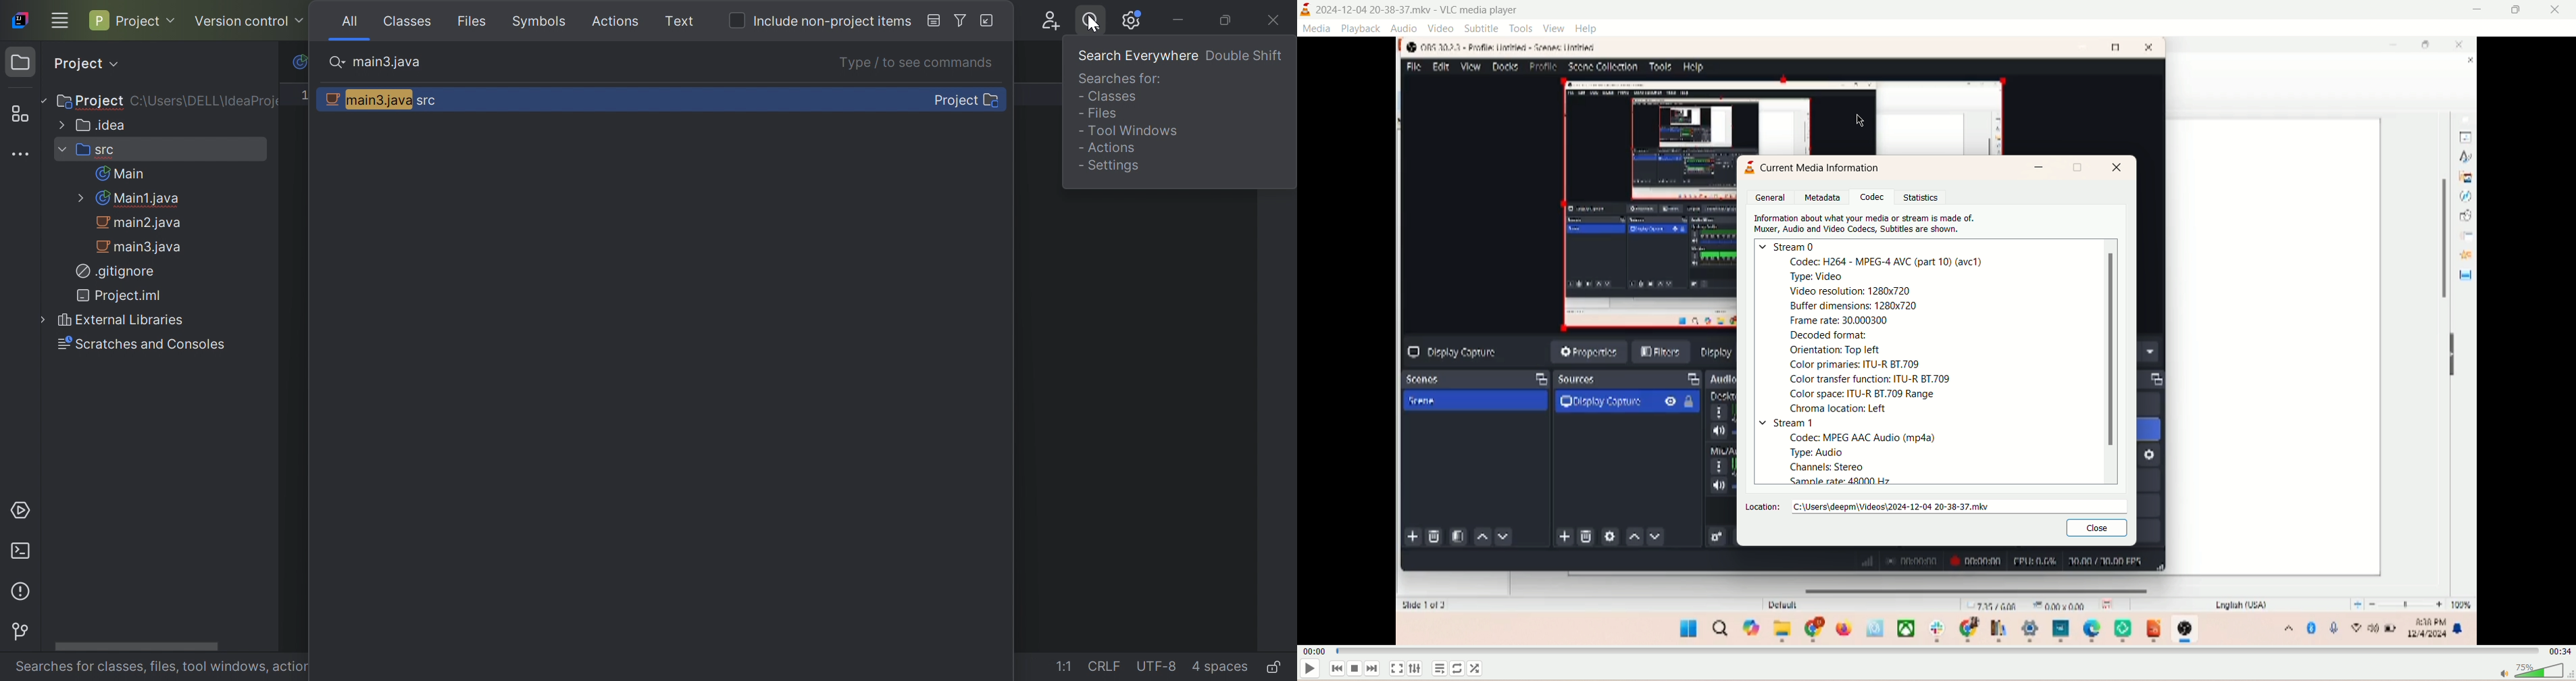 This screenshot has height=700, width=2576. I want to click on C\:Users\DELL\IdeaProject, so click(206, 101).